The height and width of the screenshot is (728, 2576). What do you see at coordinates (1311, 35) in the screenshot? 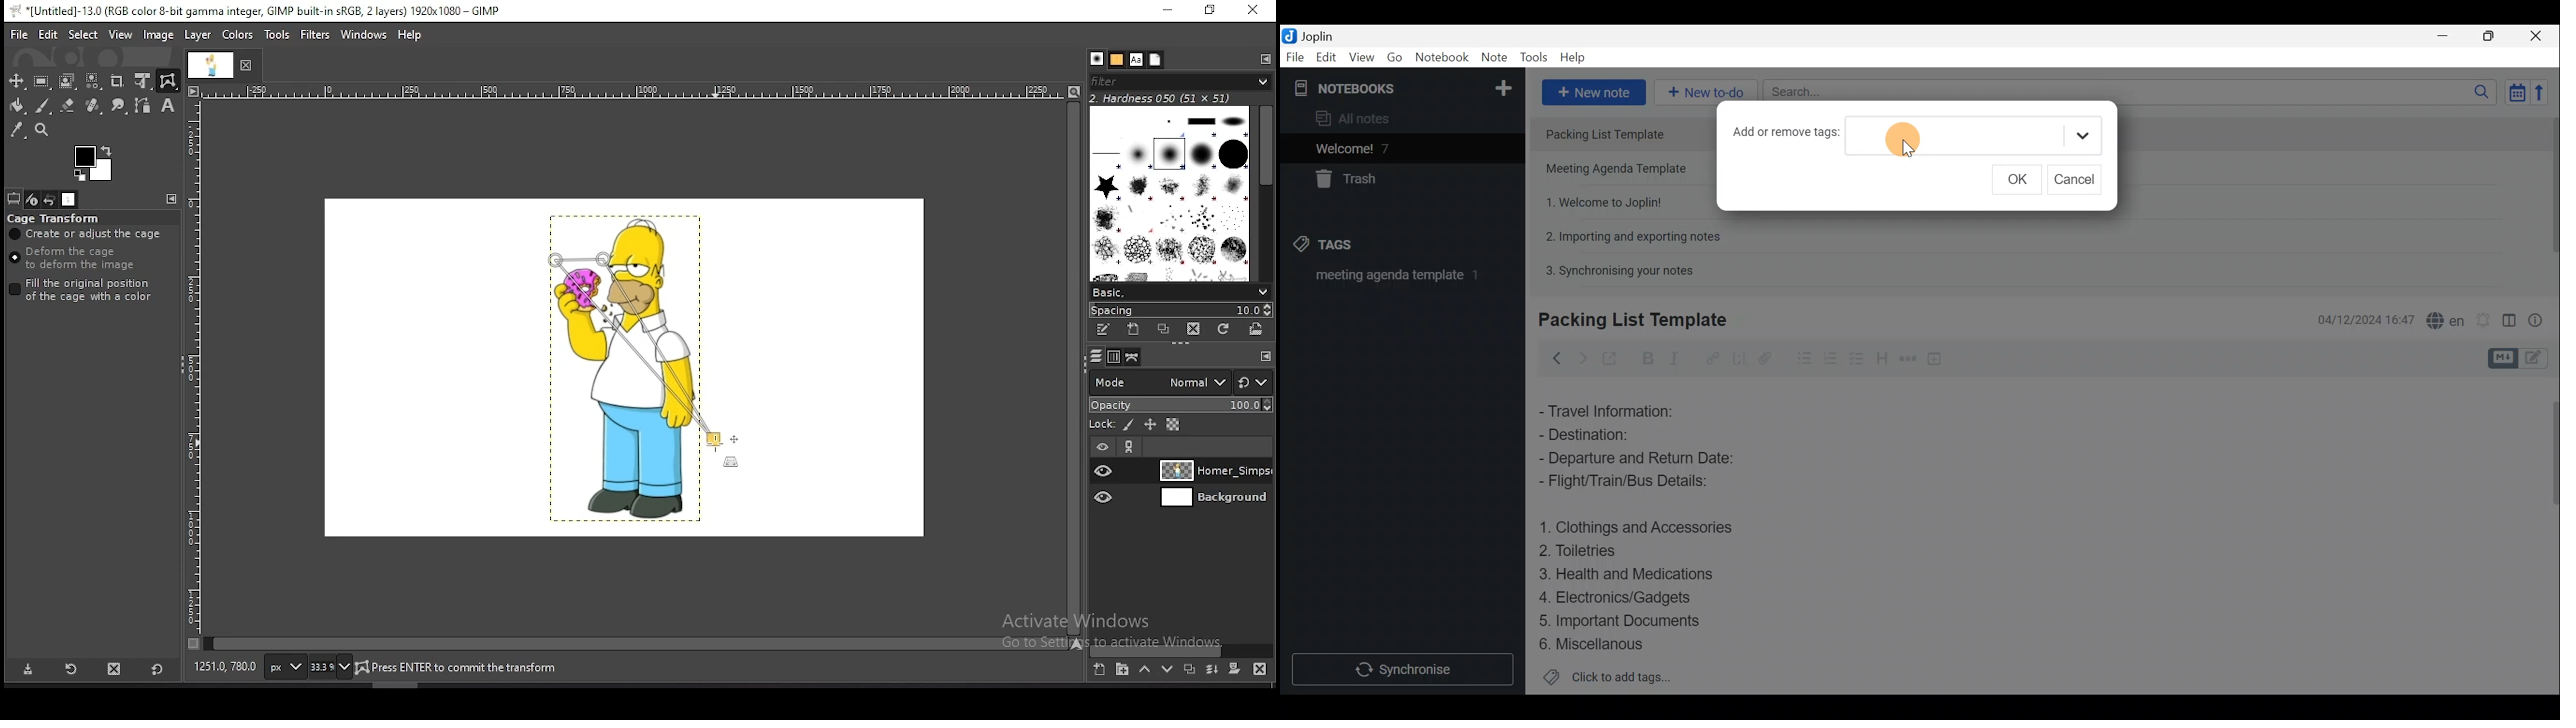
I see `Joplin` at bounding box center [1311, 35].